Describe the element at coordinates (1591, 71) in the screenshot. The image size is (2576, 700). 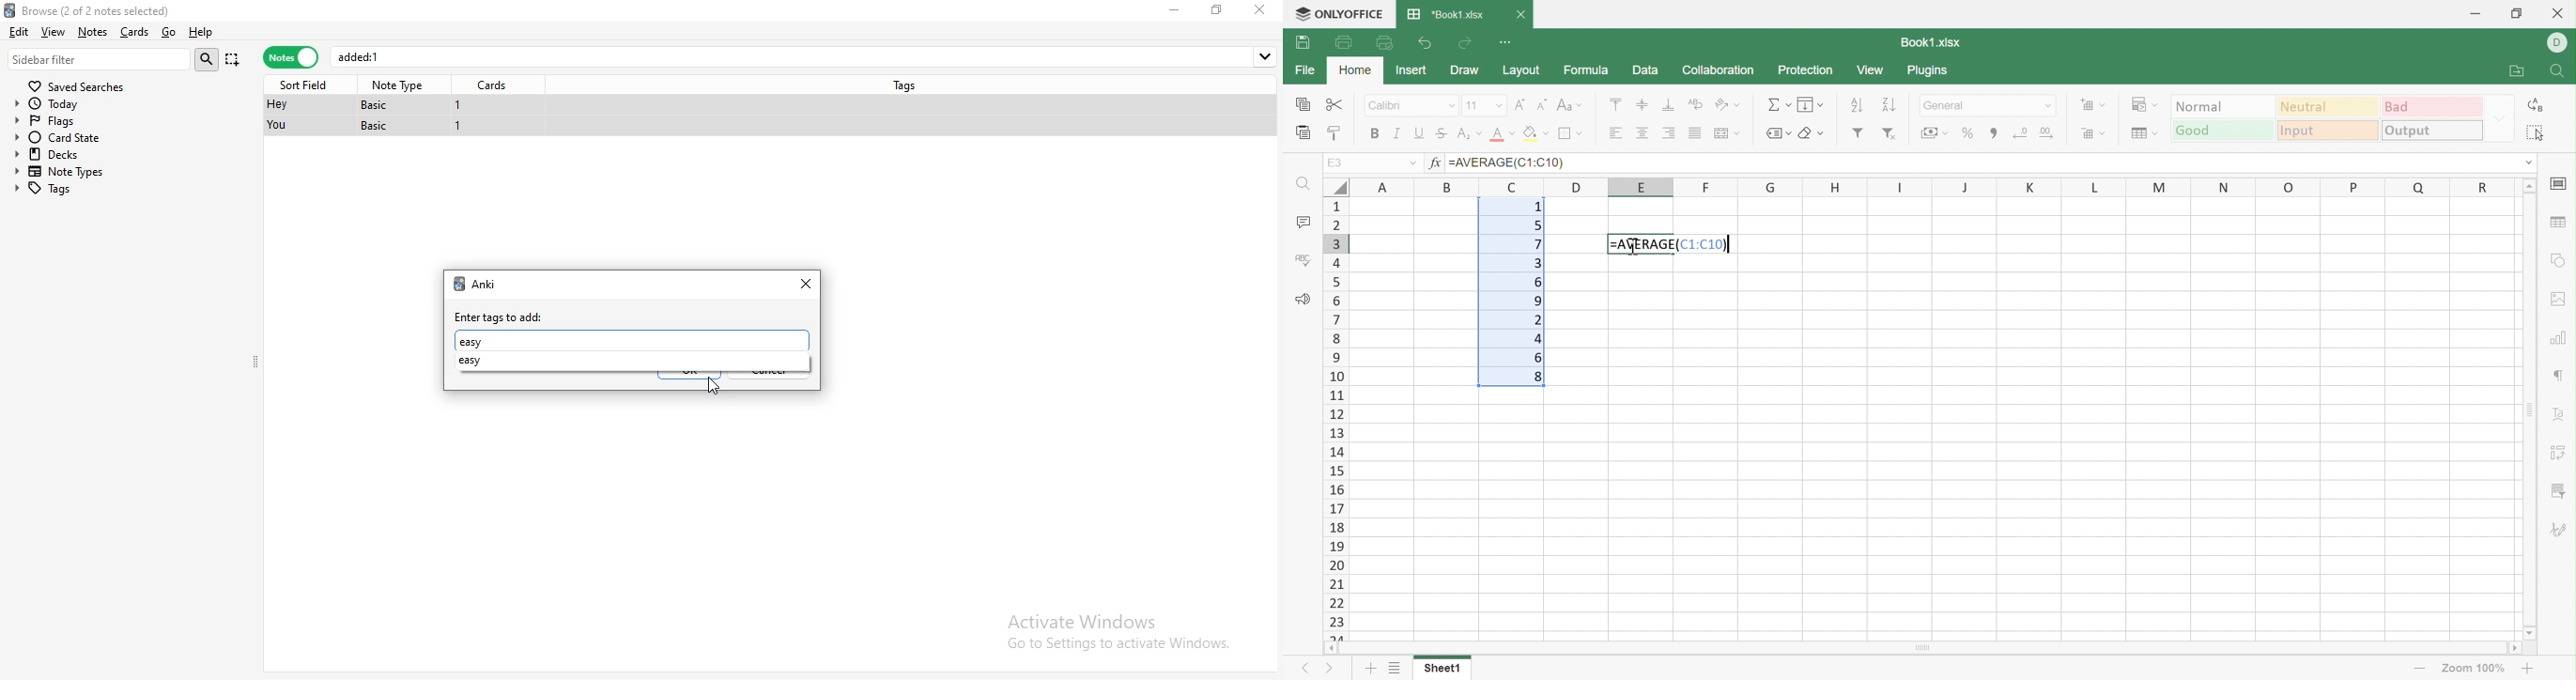
I see `Formula` at that location.